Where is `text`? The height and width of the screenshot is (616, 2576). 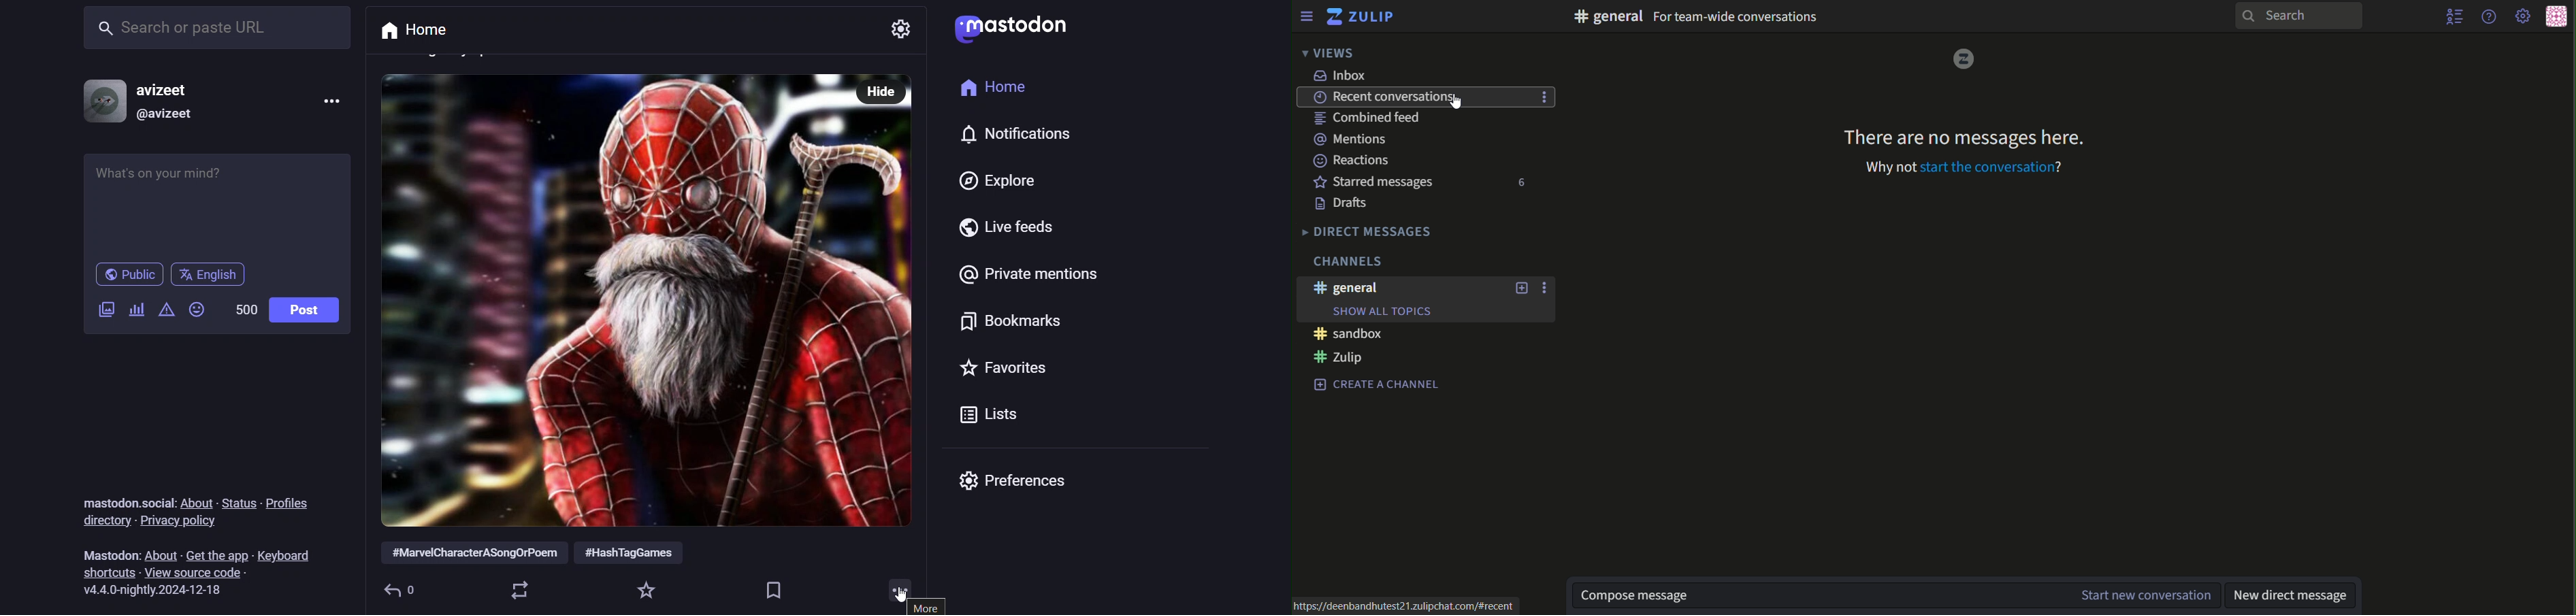
text is located at coordinates (1376, 182).